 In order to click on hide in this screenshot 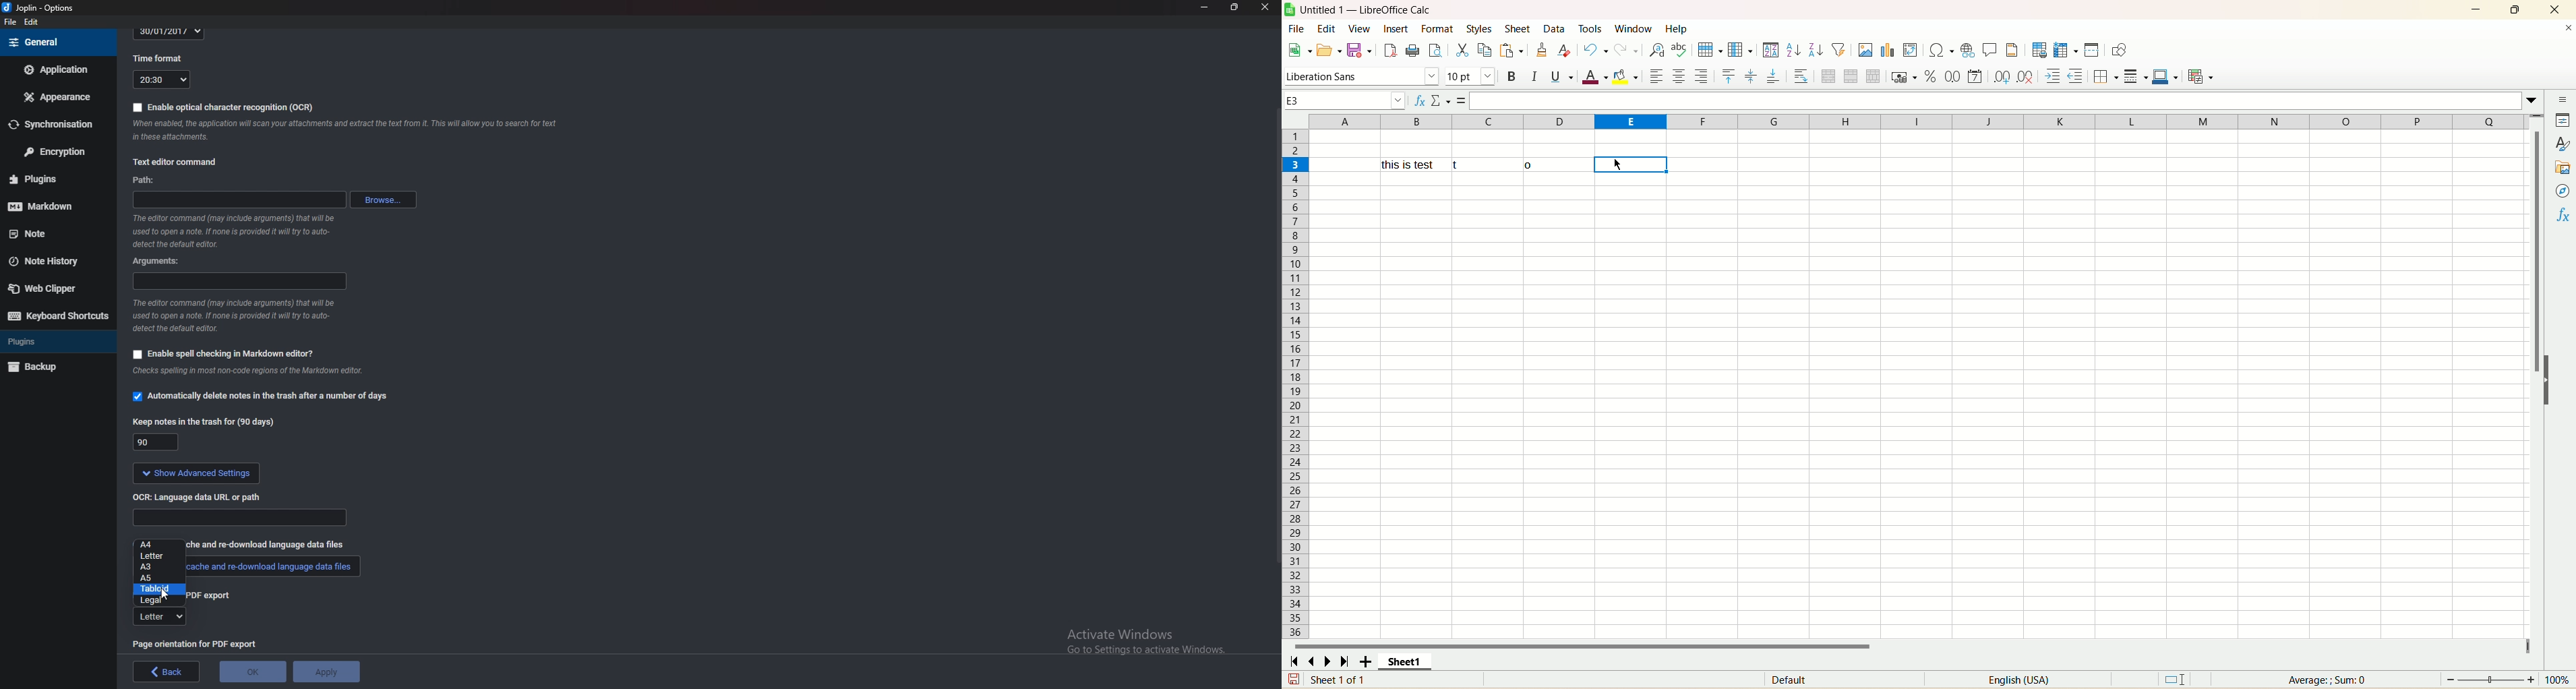, I will do `click(2546, 379)`.